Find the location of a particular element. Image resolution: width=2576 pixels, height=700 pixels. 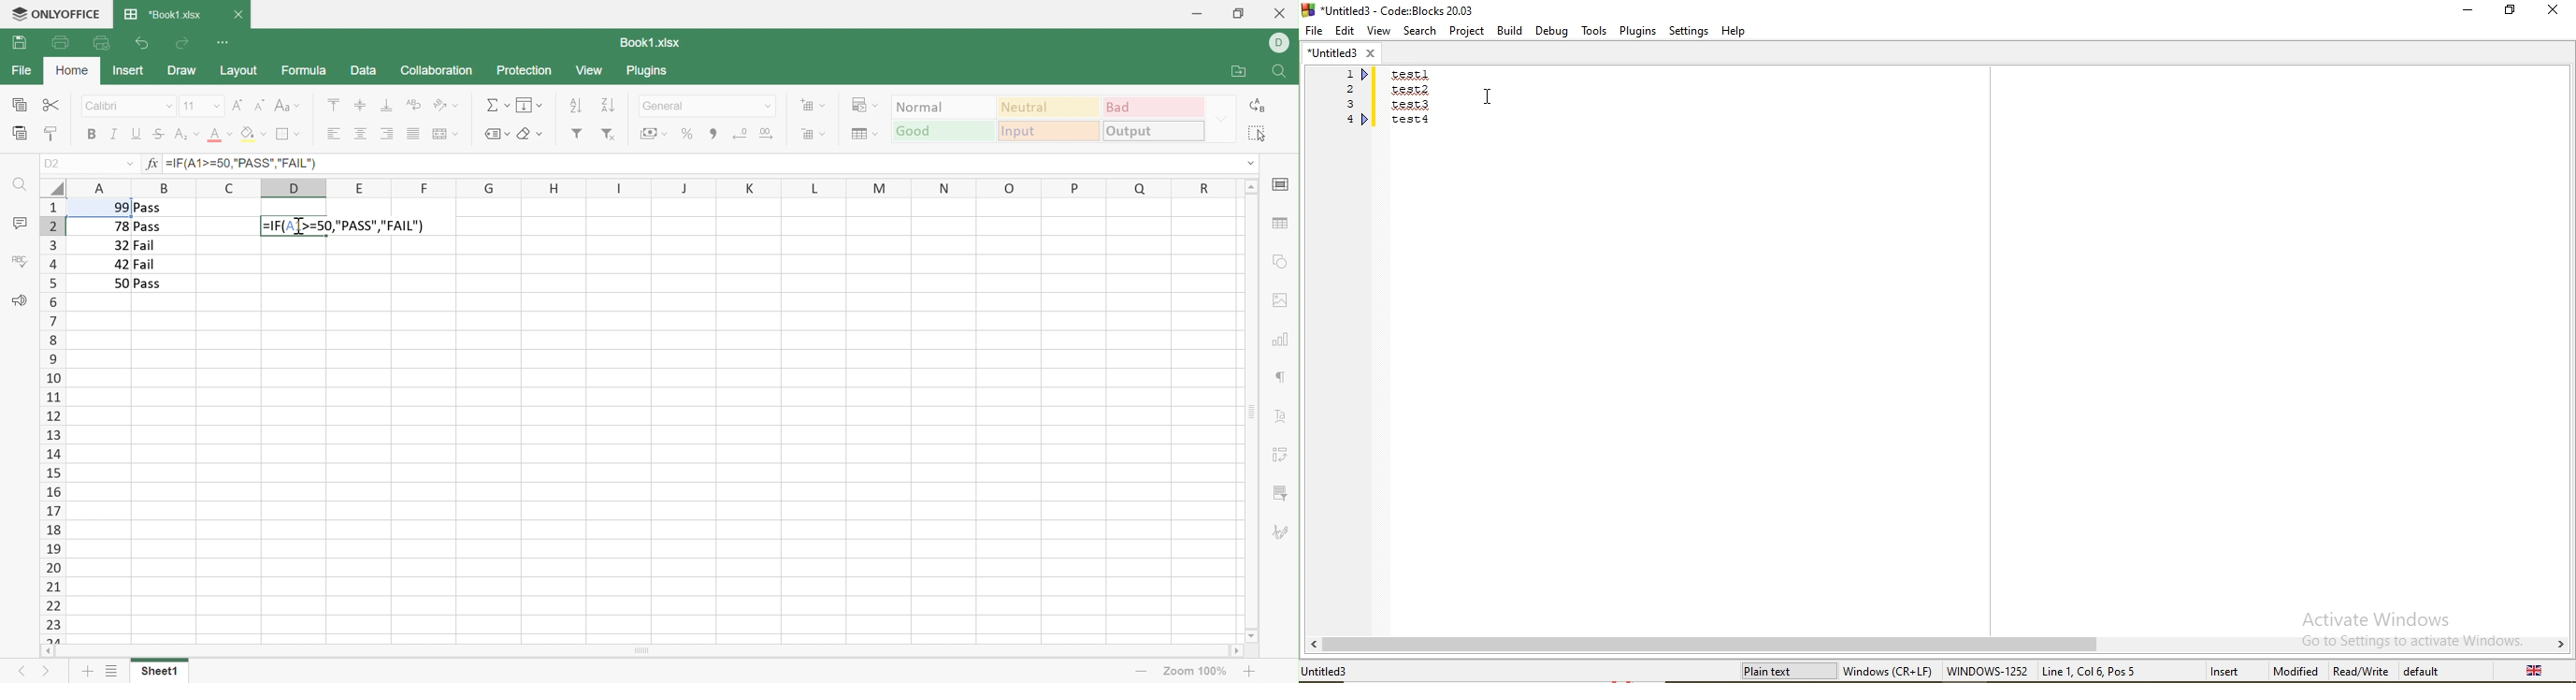

DELL is located at coordinates (1282, 44).